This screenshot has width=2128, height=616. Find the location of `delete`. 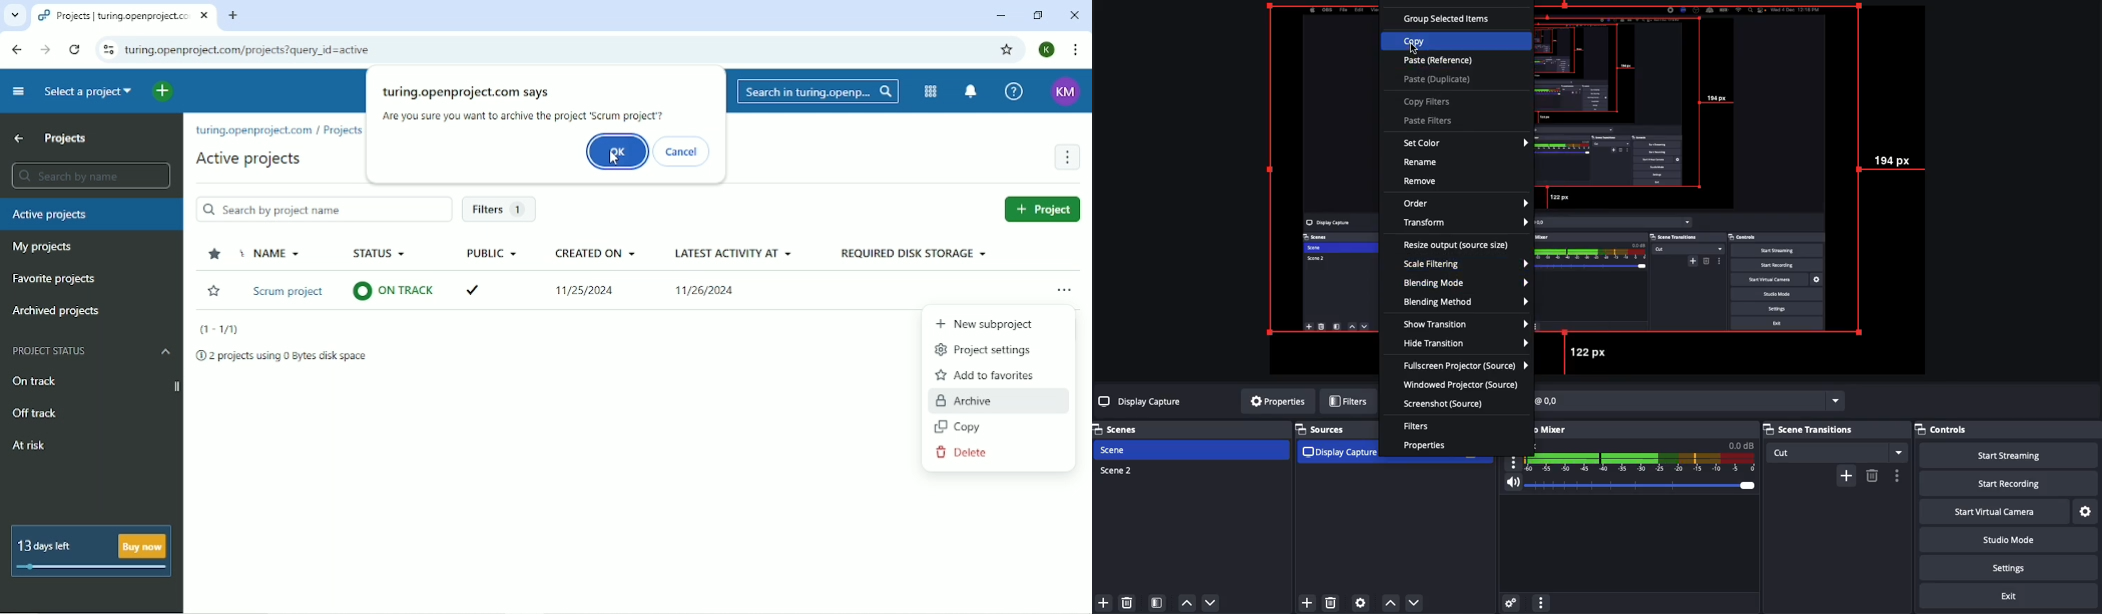

delete is located at coordinates (1872, 475).